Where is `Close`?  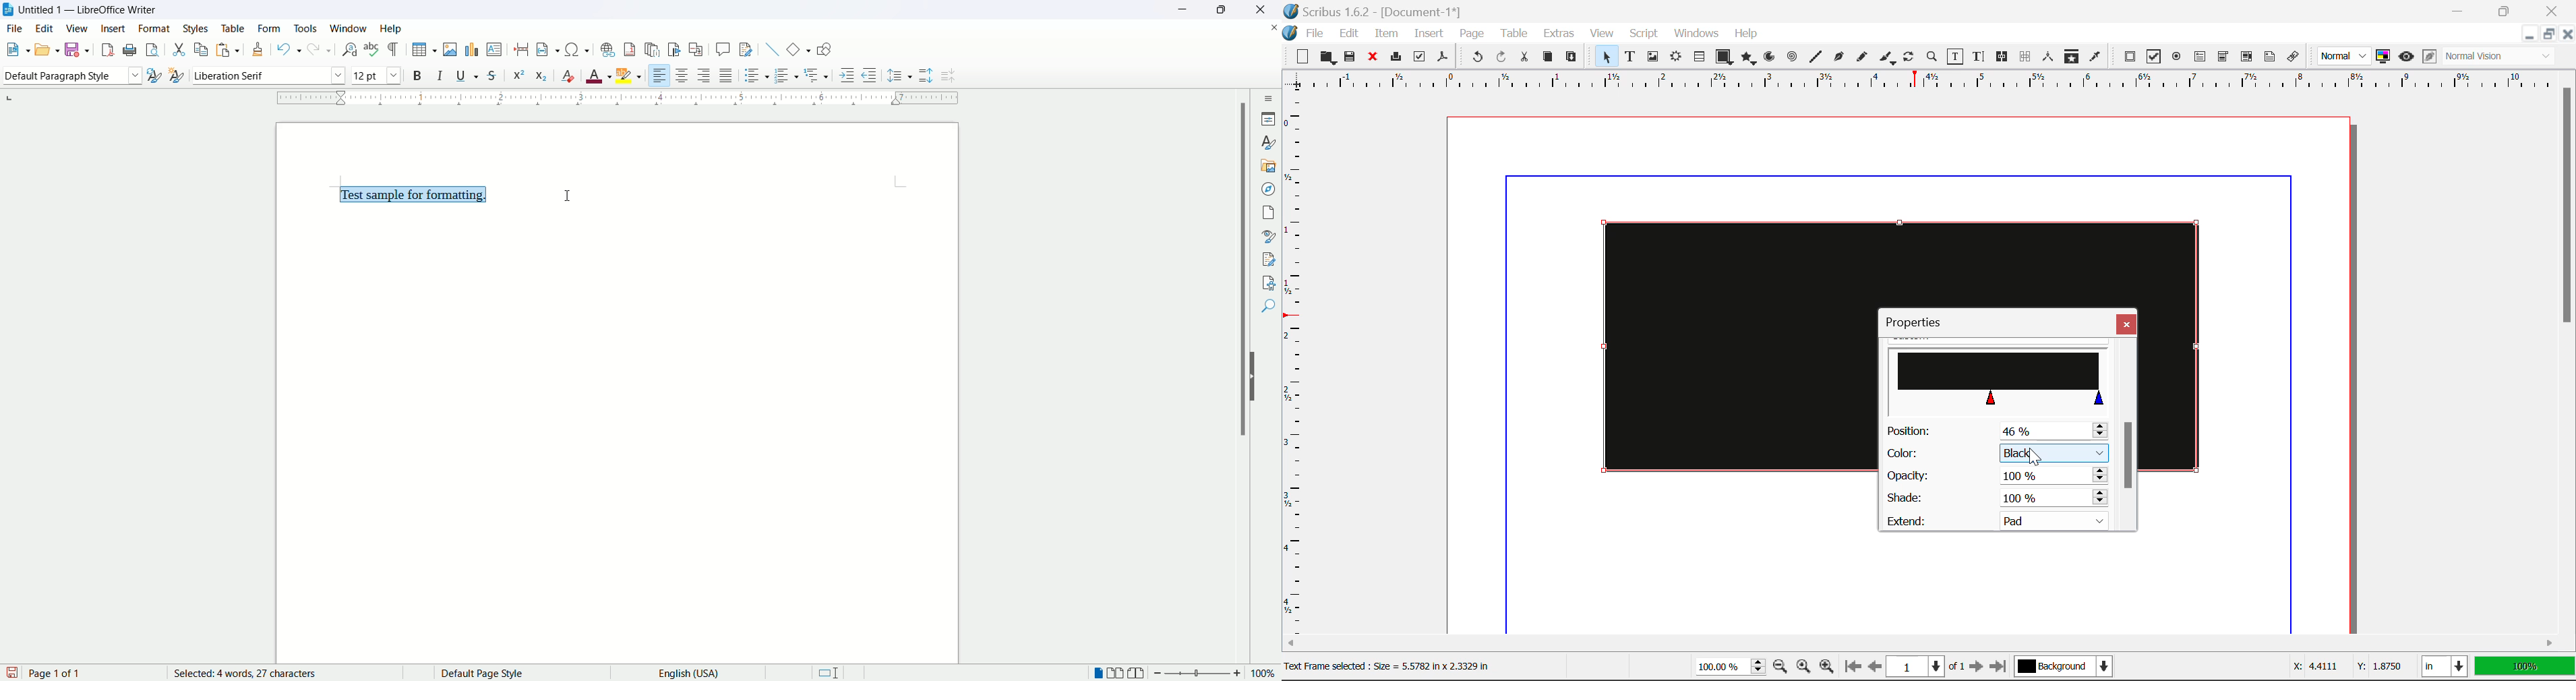
Close is located at coordinates (2554, 9).